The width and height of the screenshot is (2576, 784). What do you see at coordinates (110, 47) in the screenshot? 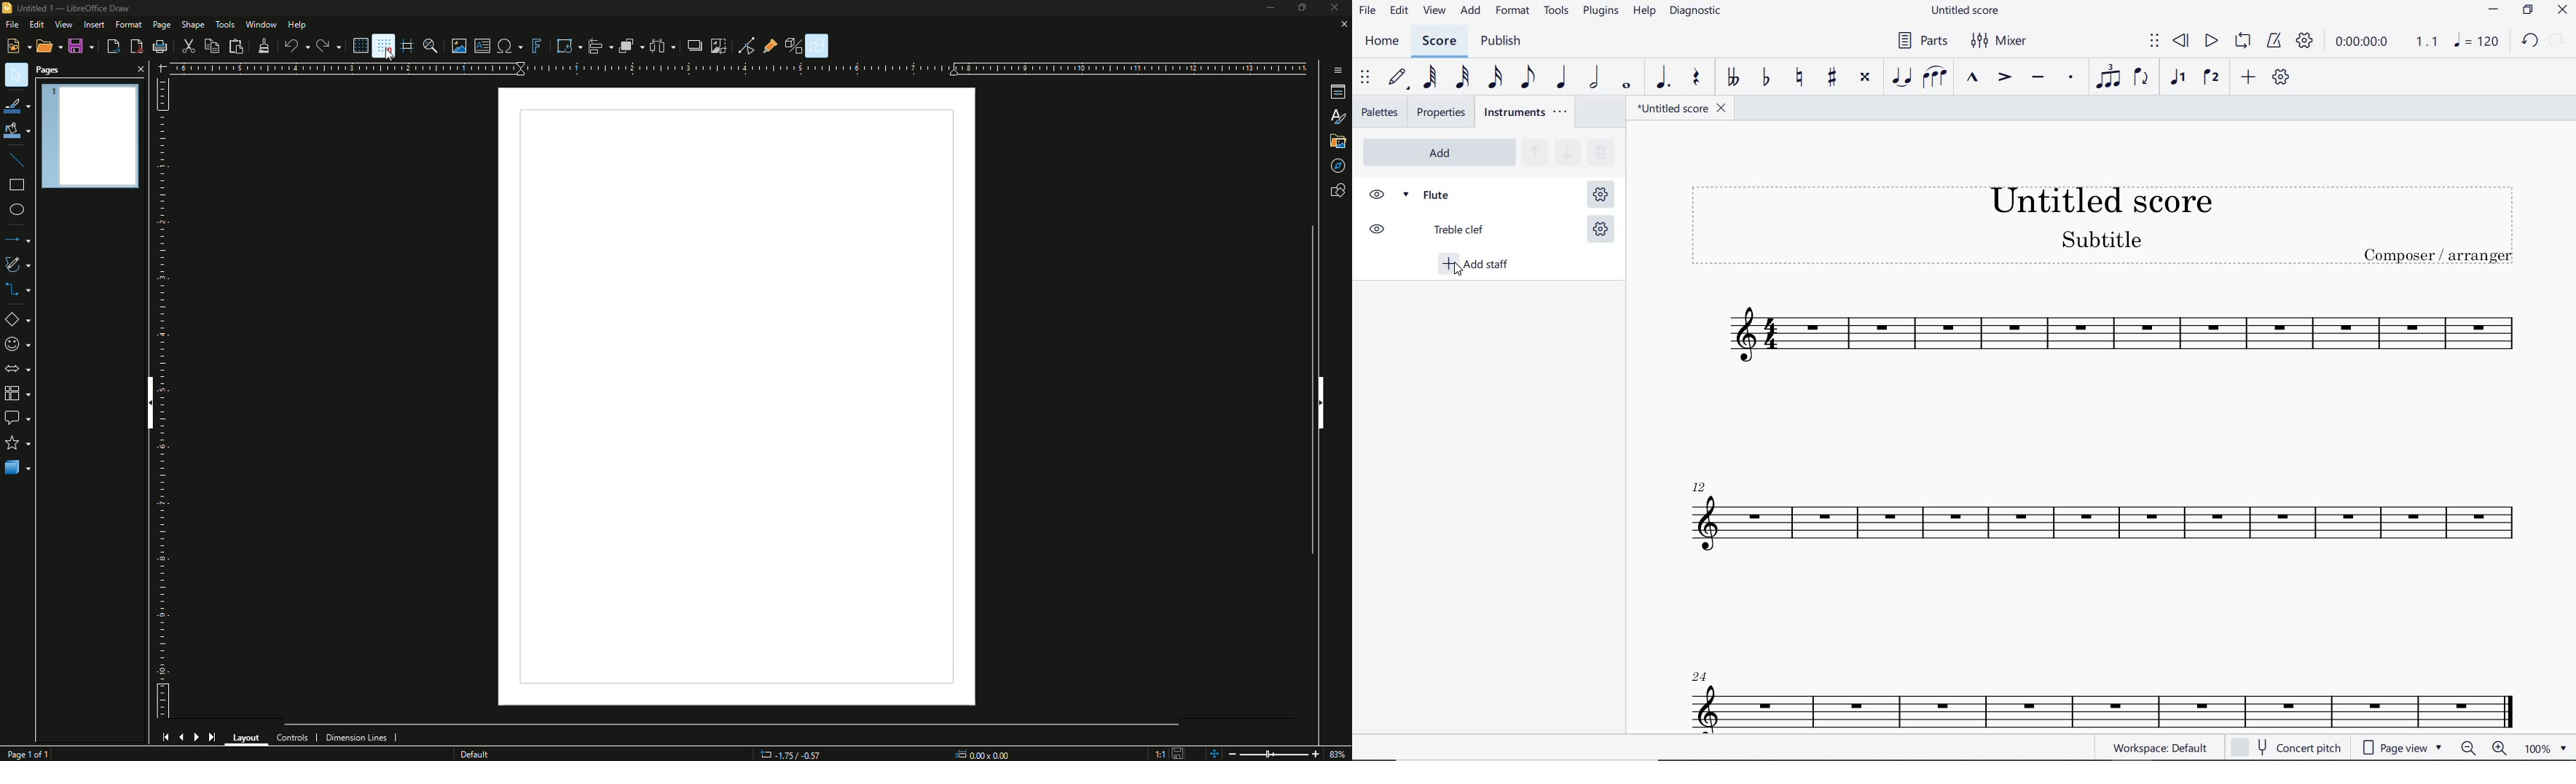
I see `Export` at bounding box center [110, 47].